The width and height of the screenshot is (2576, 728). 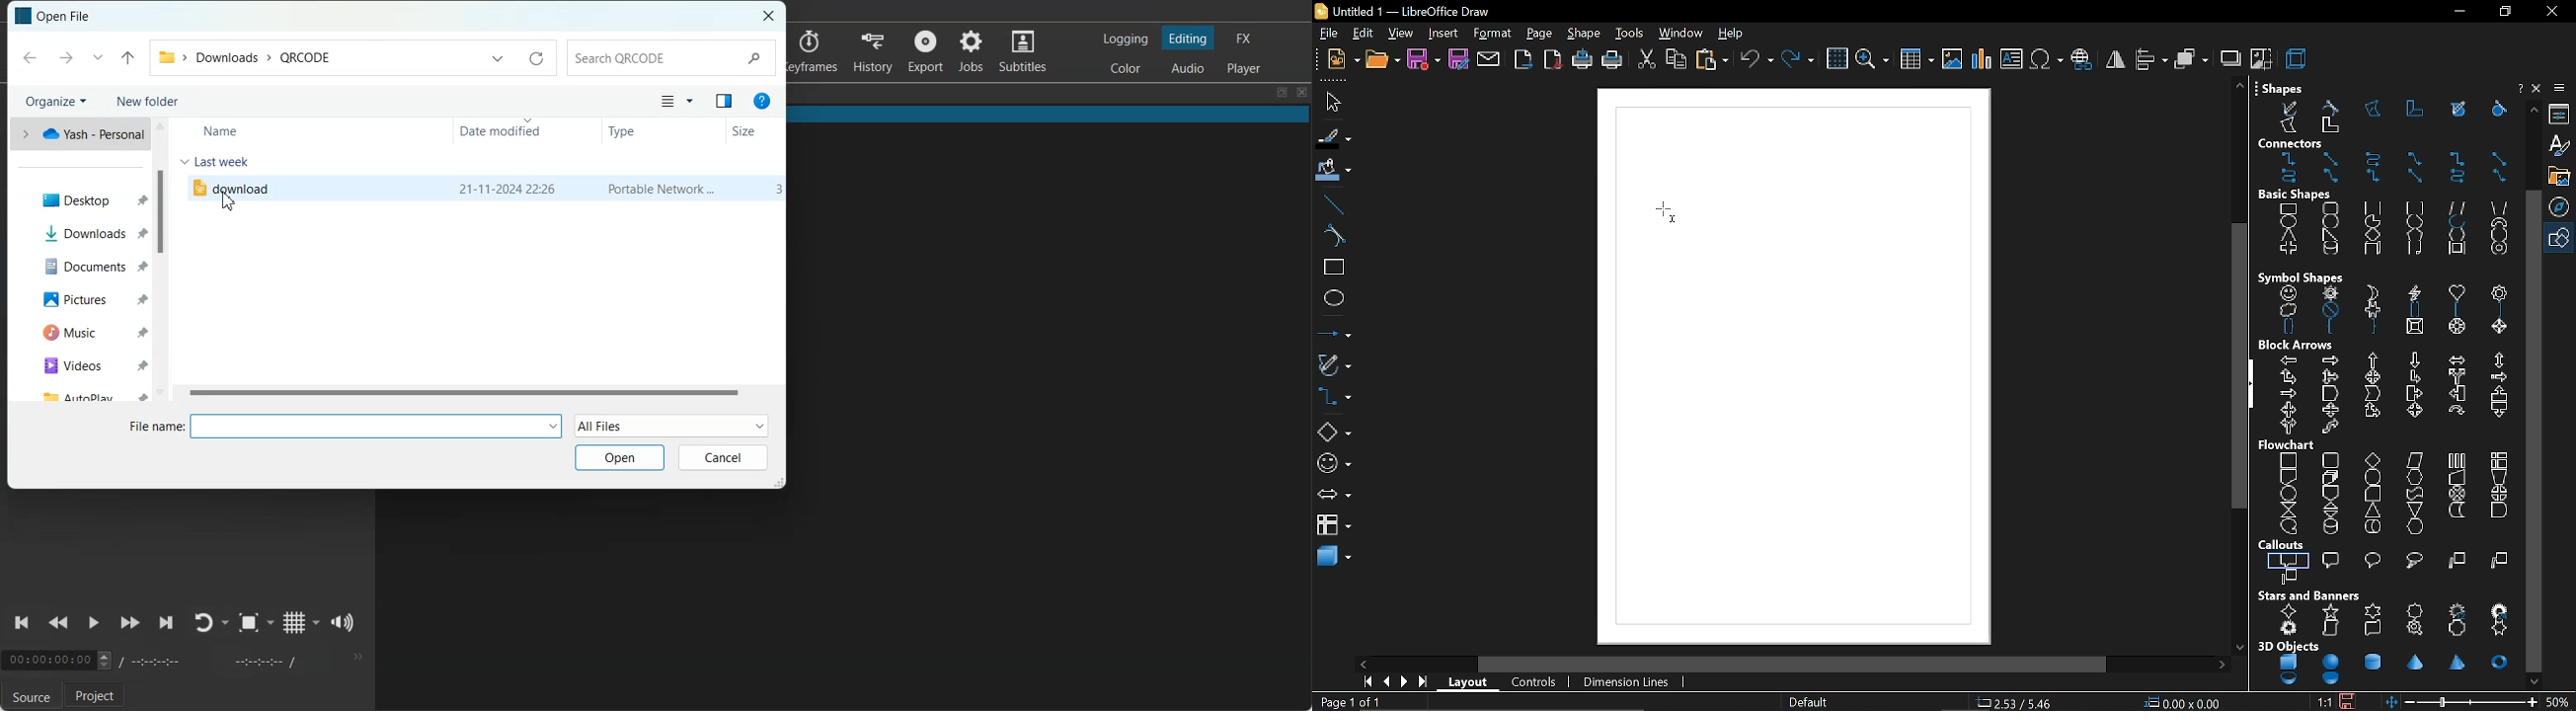 What do you see at coordinates (2414, 222) in the screenshot?
I see `circle segment` at bounding box center [2414, 222].